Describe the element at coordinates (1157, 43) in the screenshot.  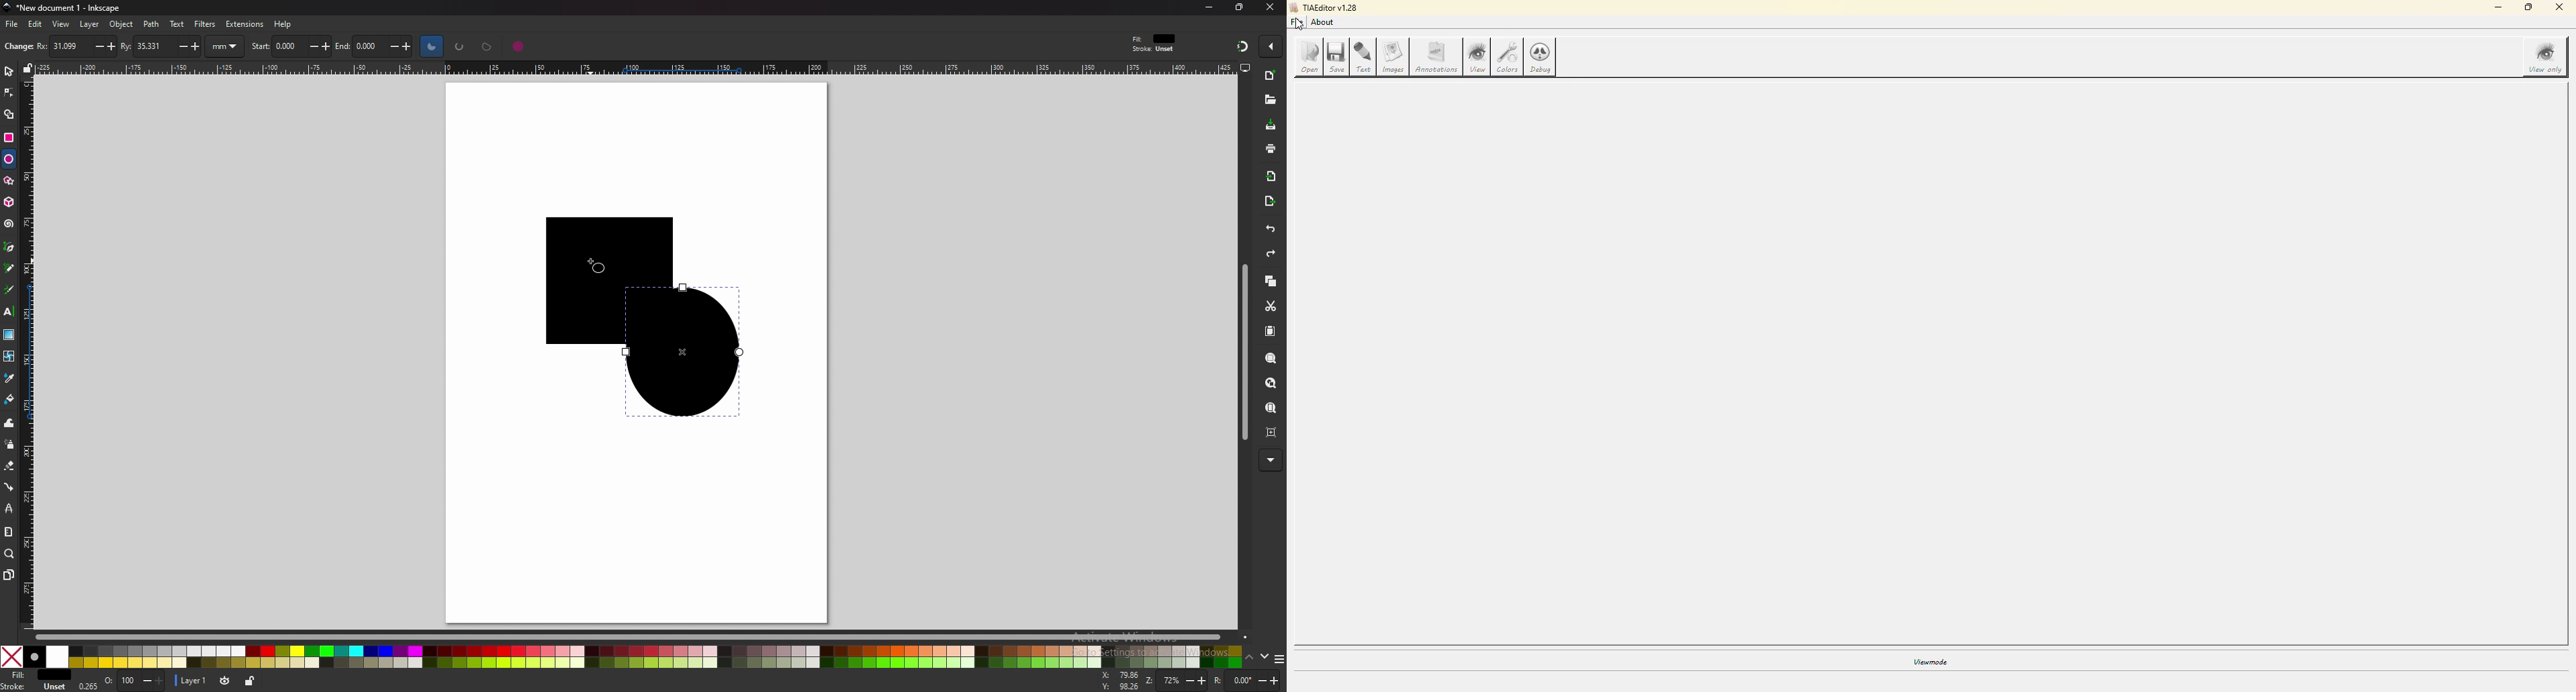
I see `style` at that location.